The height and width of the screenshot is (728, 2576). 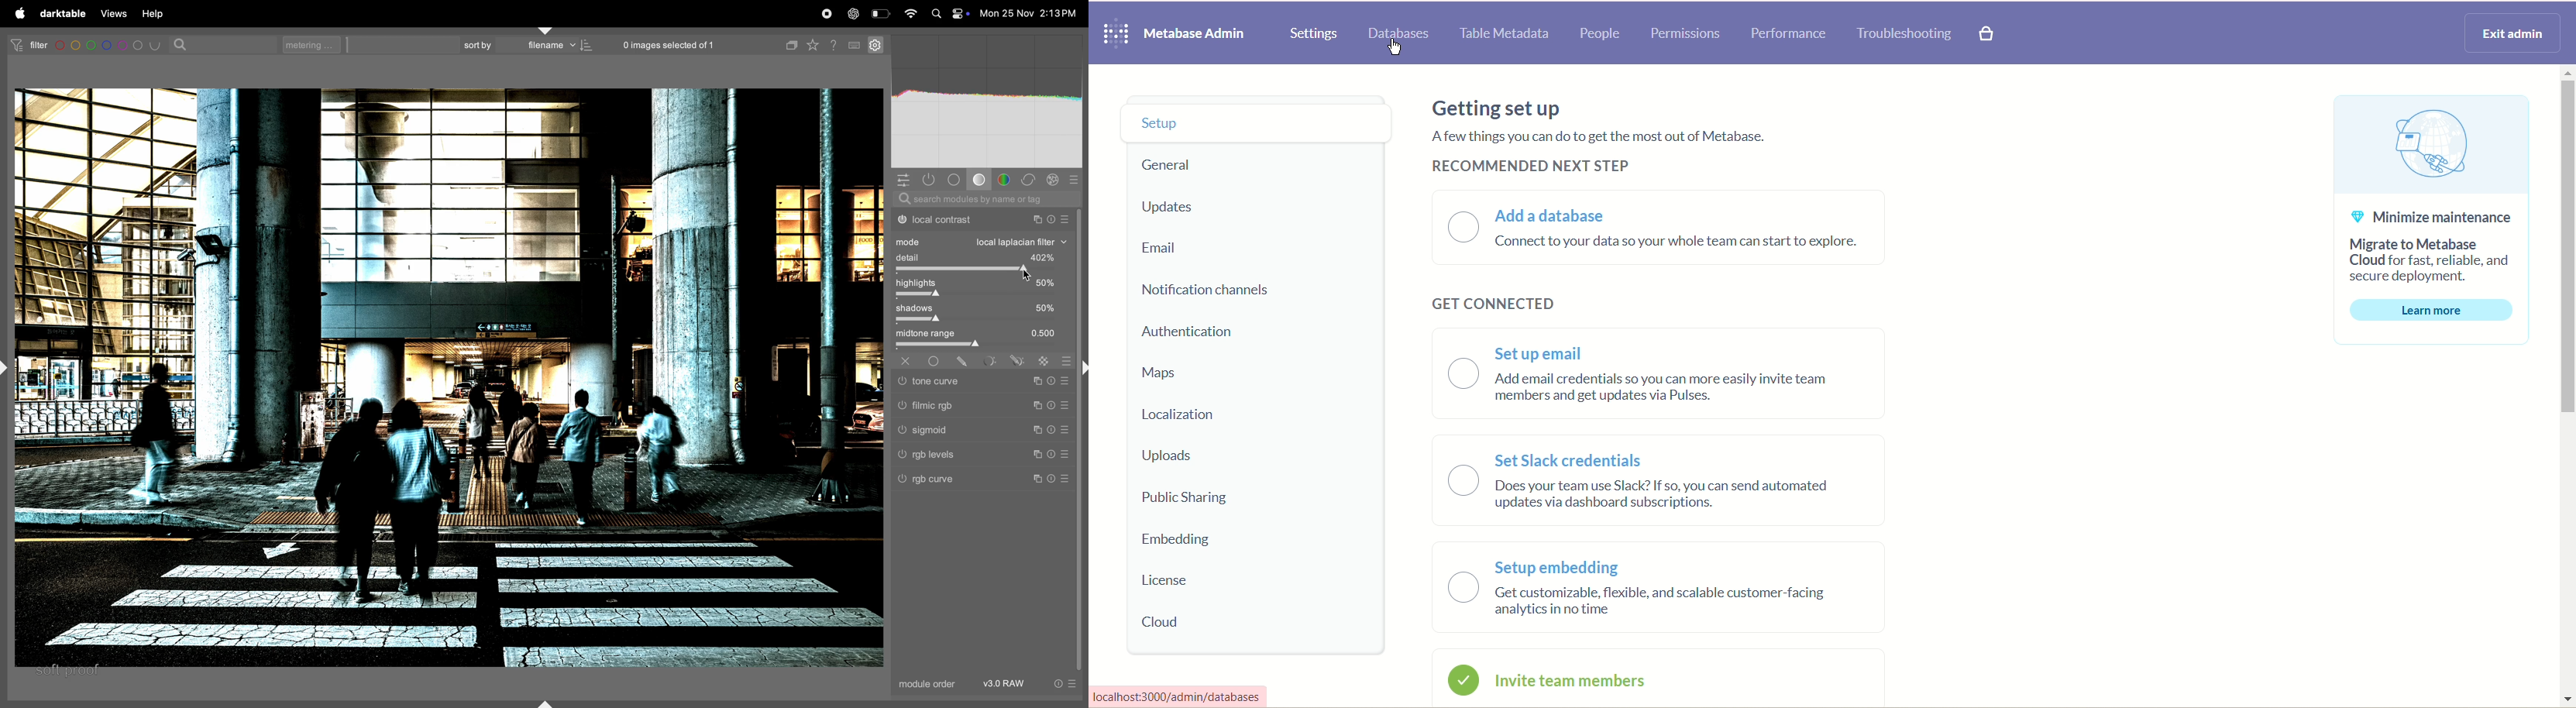 I want to click on local contrast, so click(x=980, y=219).